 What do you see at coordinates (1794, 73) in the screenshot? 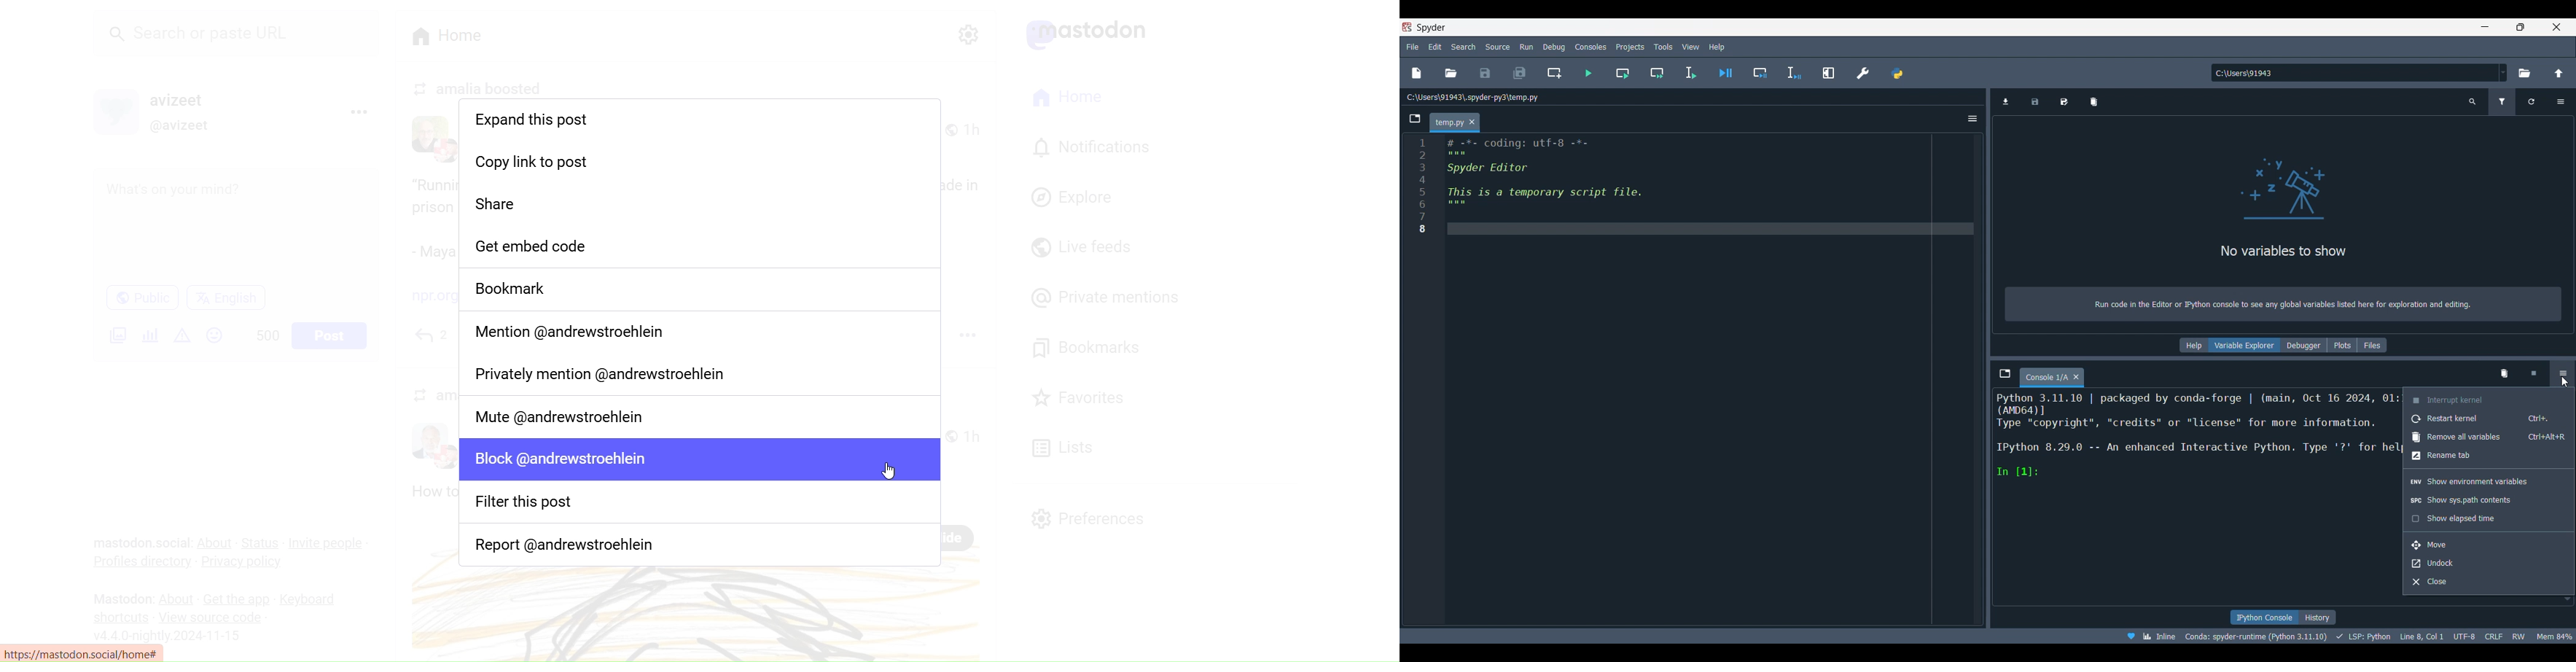
I see `Debug selection or current line` at bounding box center [1794, 73].